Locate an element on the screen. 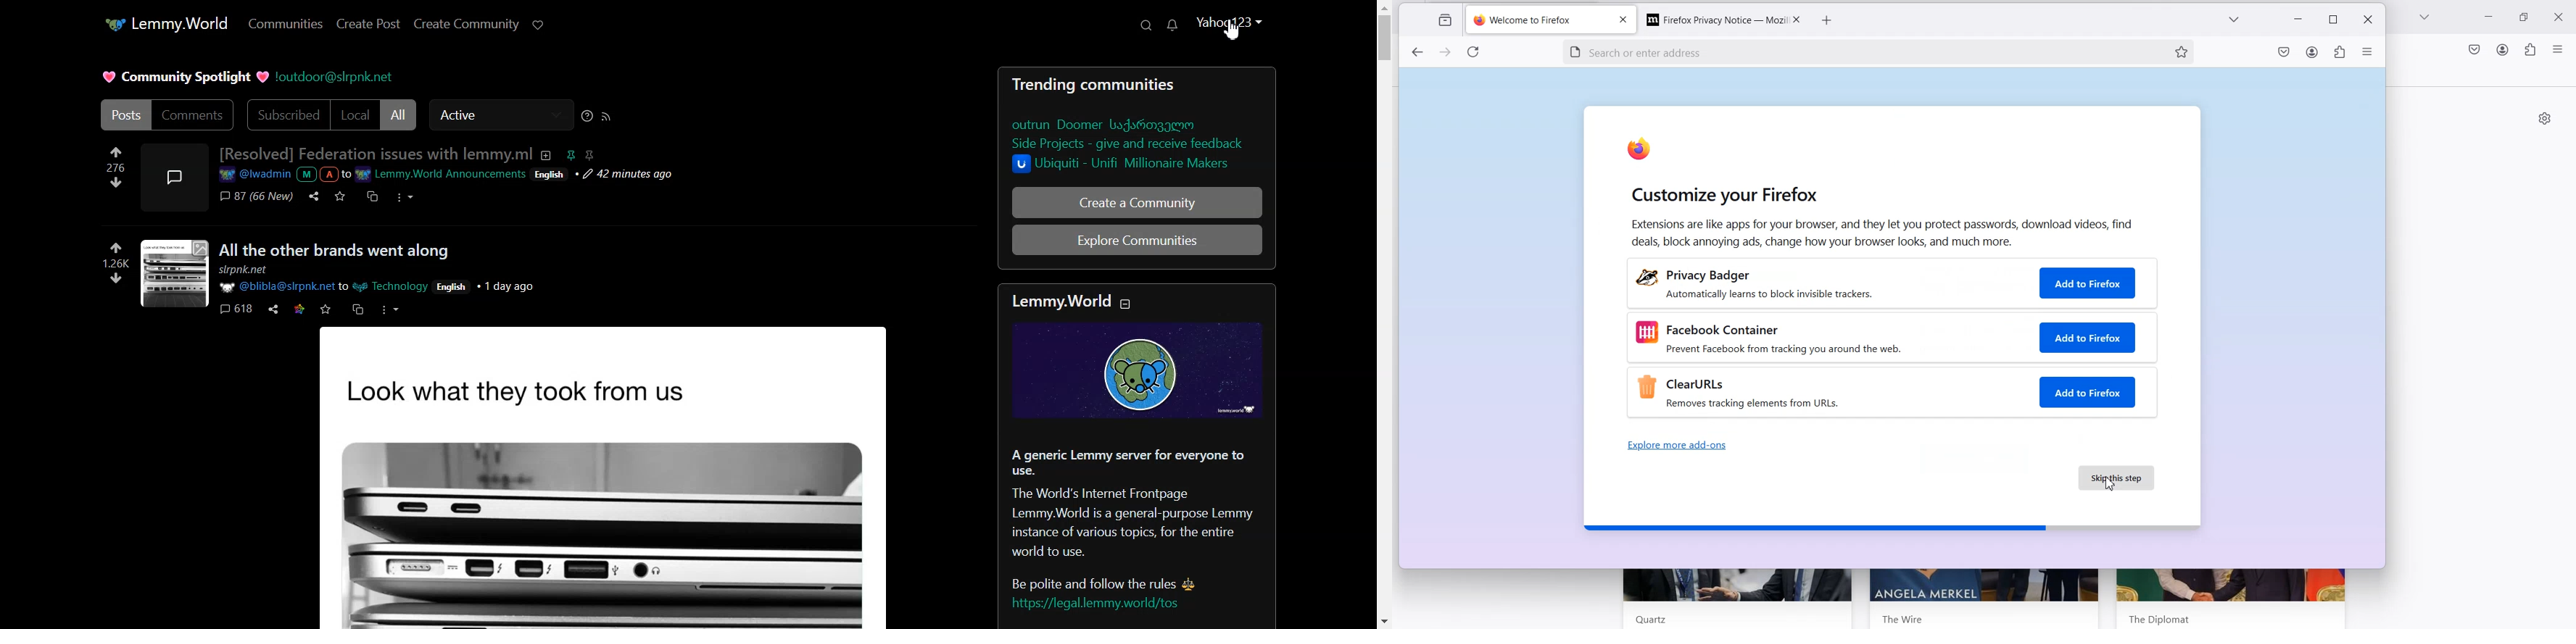 This screenshot has width=2576, height=644. The Dipolomat is located at coordinates (2156, 617).